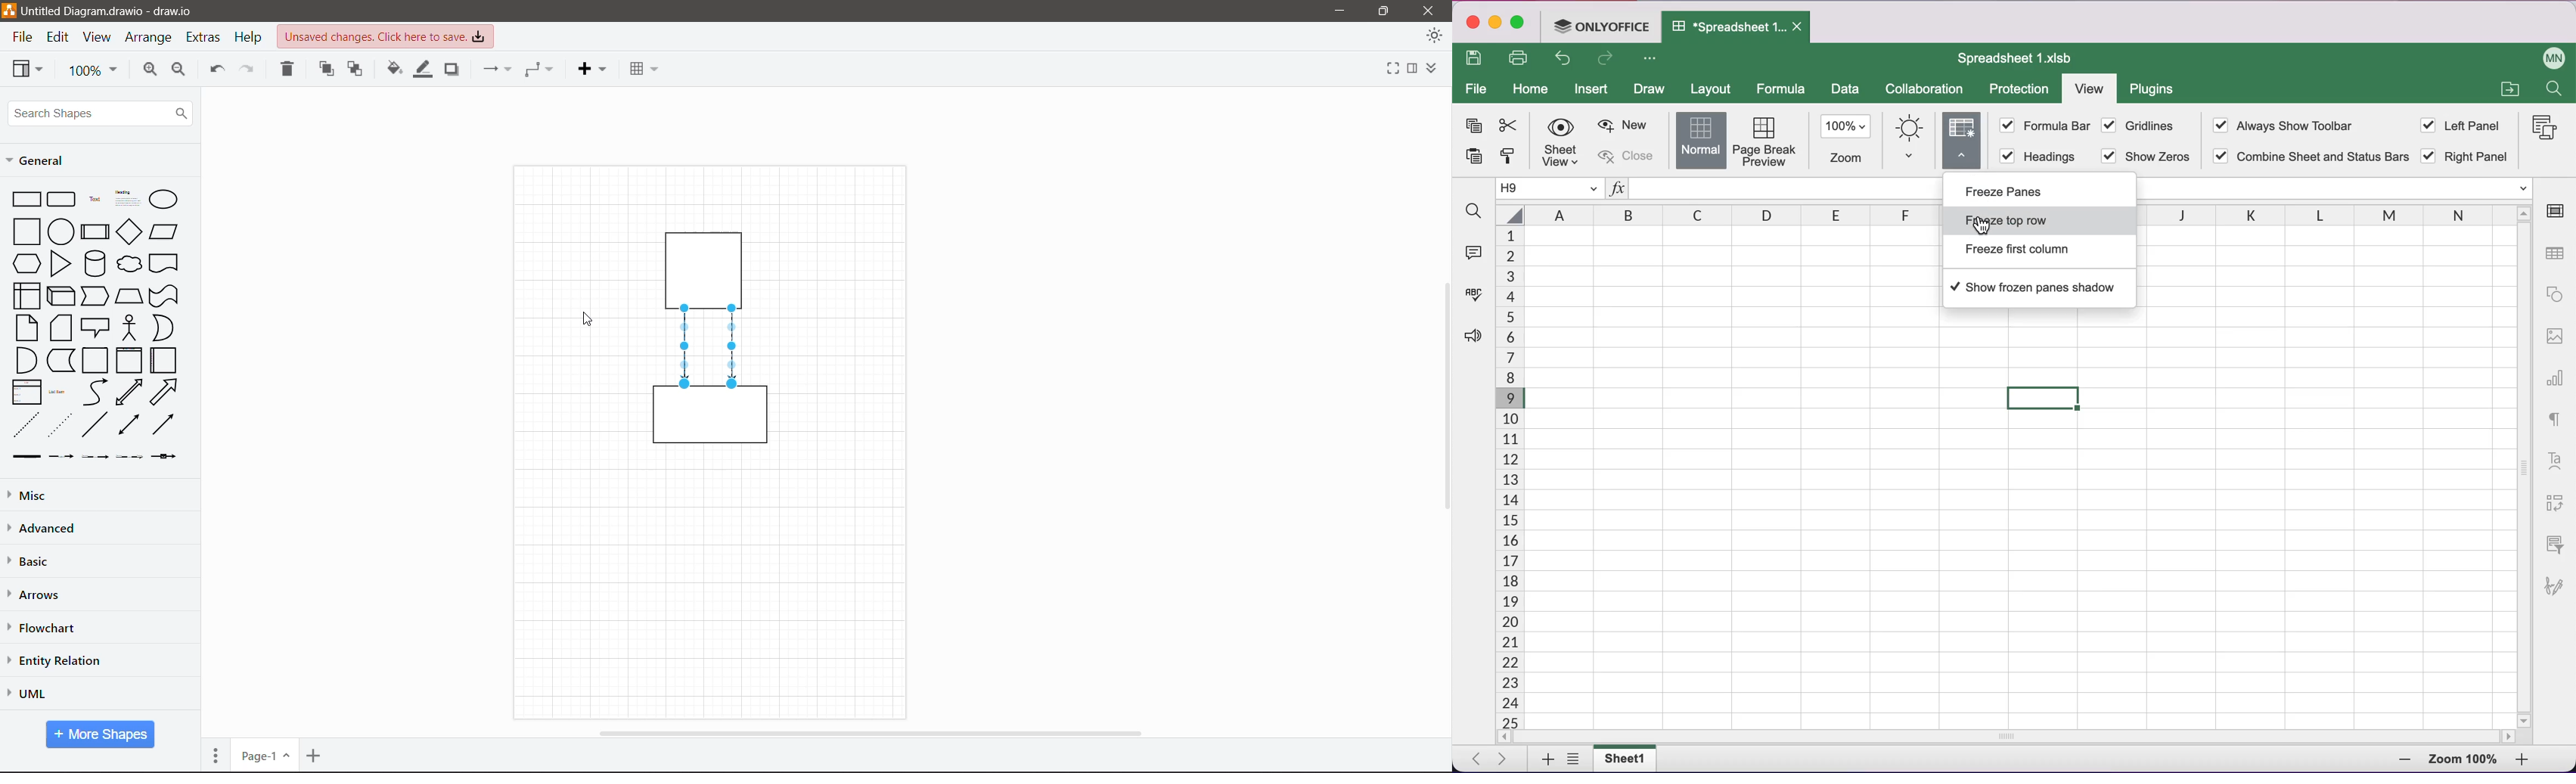 This screenshot has width=2576, height=784. Describe the element at coordinates (93, 71) in the screenshot. I see `Zoom` at that location.